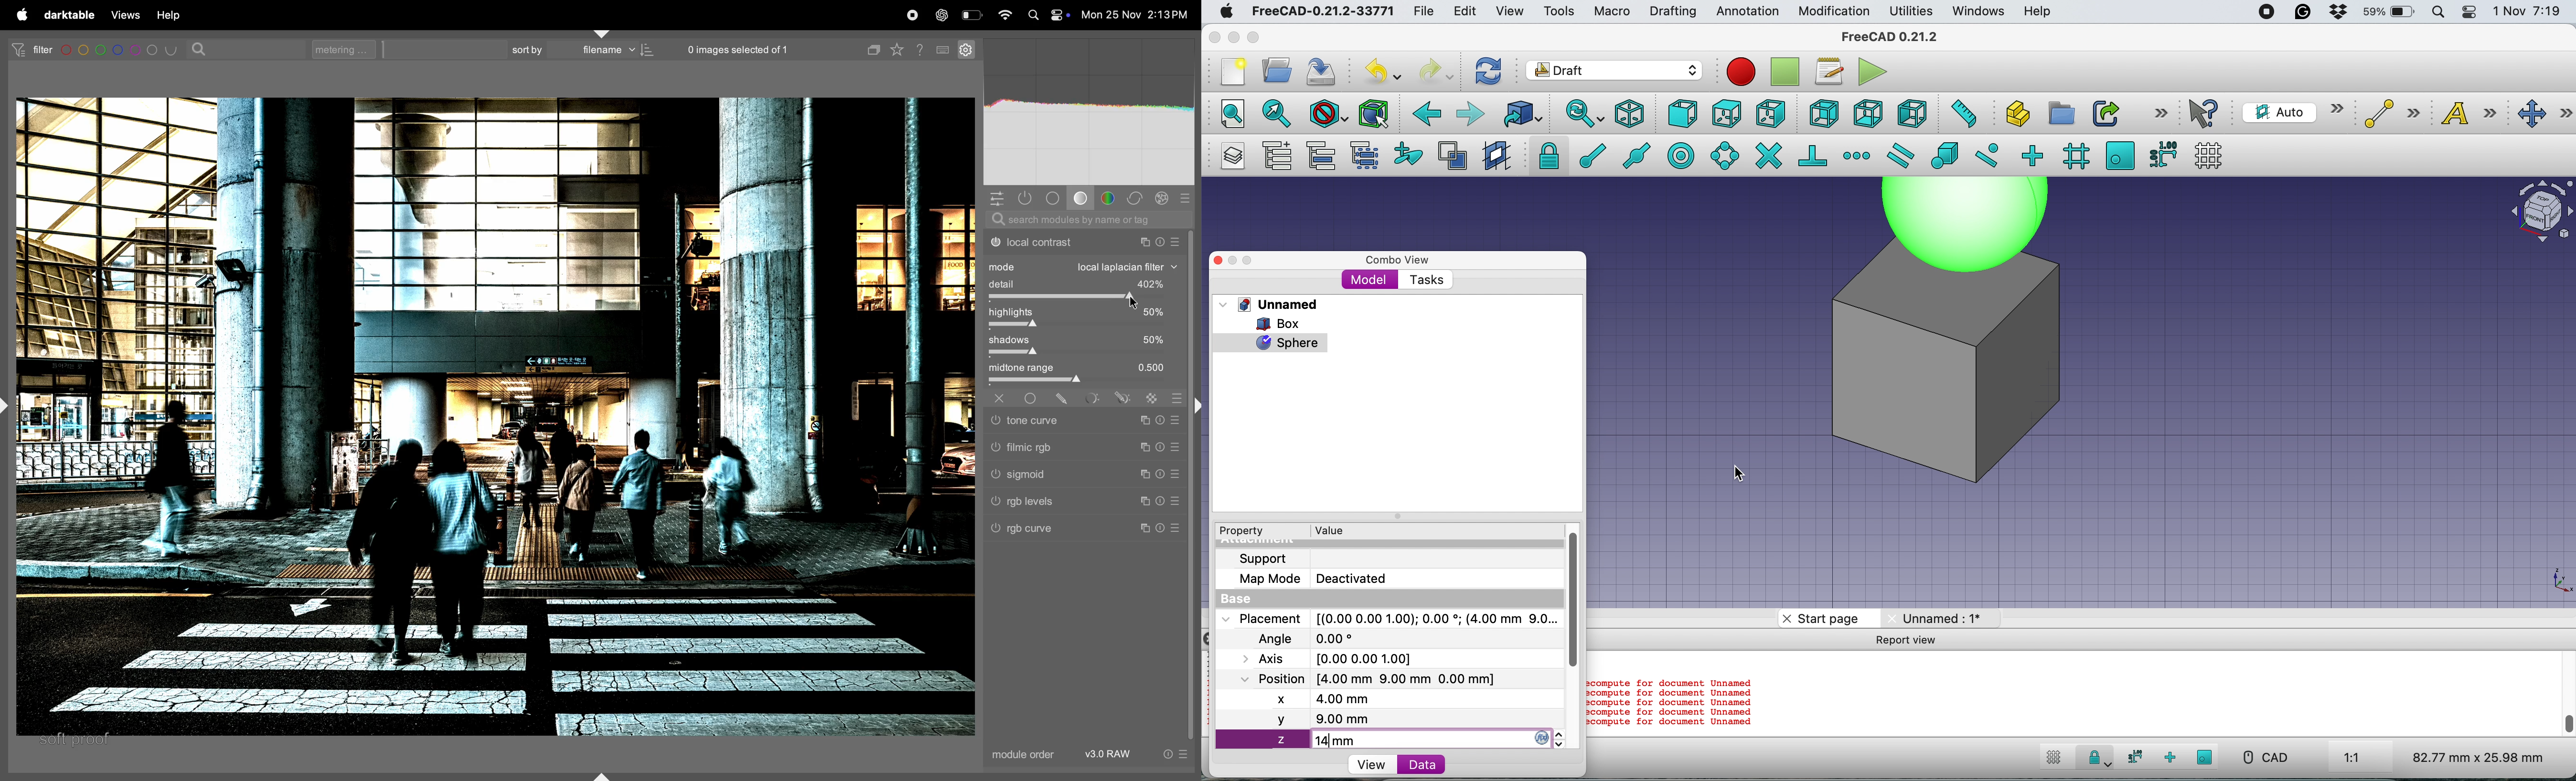 This screenshot has width=2576, height=784. What do you see at coordinates (1232, 37) in the screenshot?
I see `minimise` at bounding box center [1232, 37].